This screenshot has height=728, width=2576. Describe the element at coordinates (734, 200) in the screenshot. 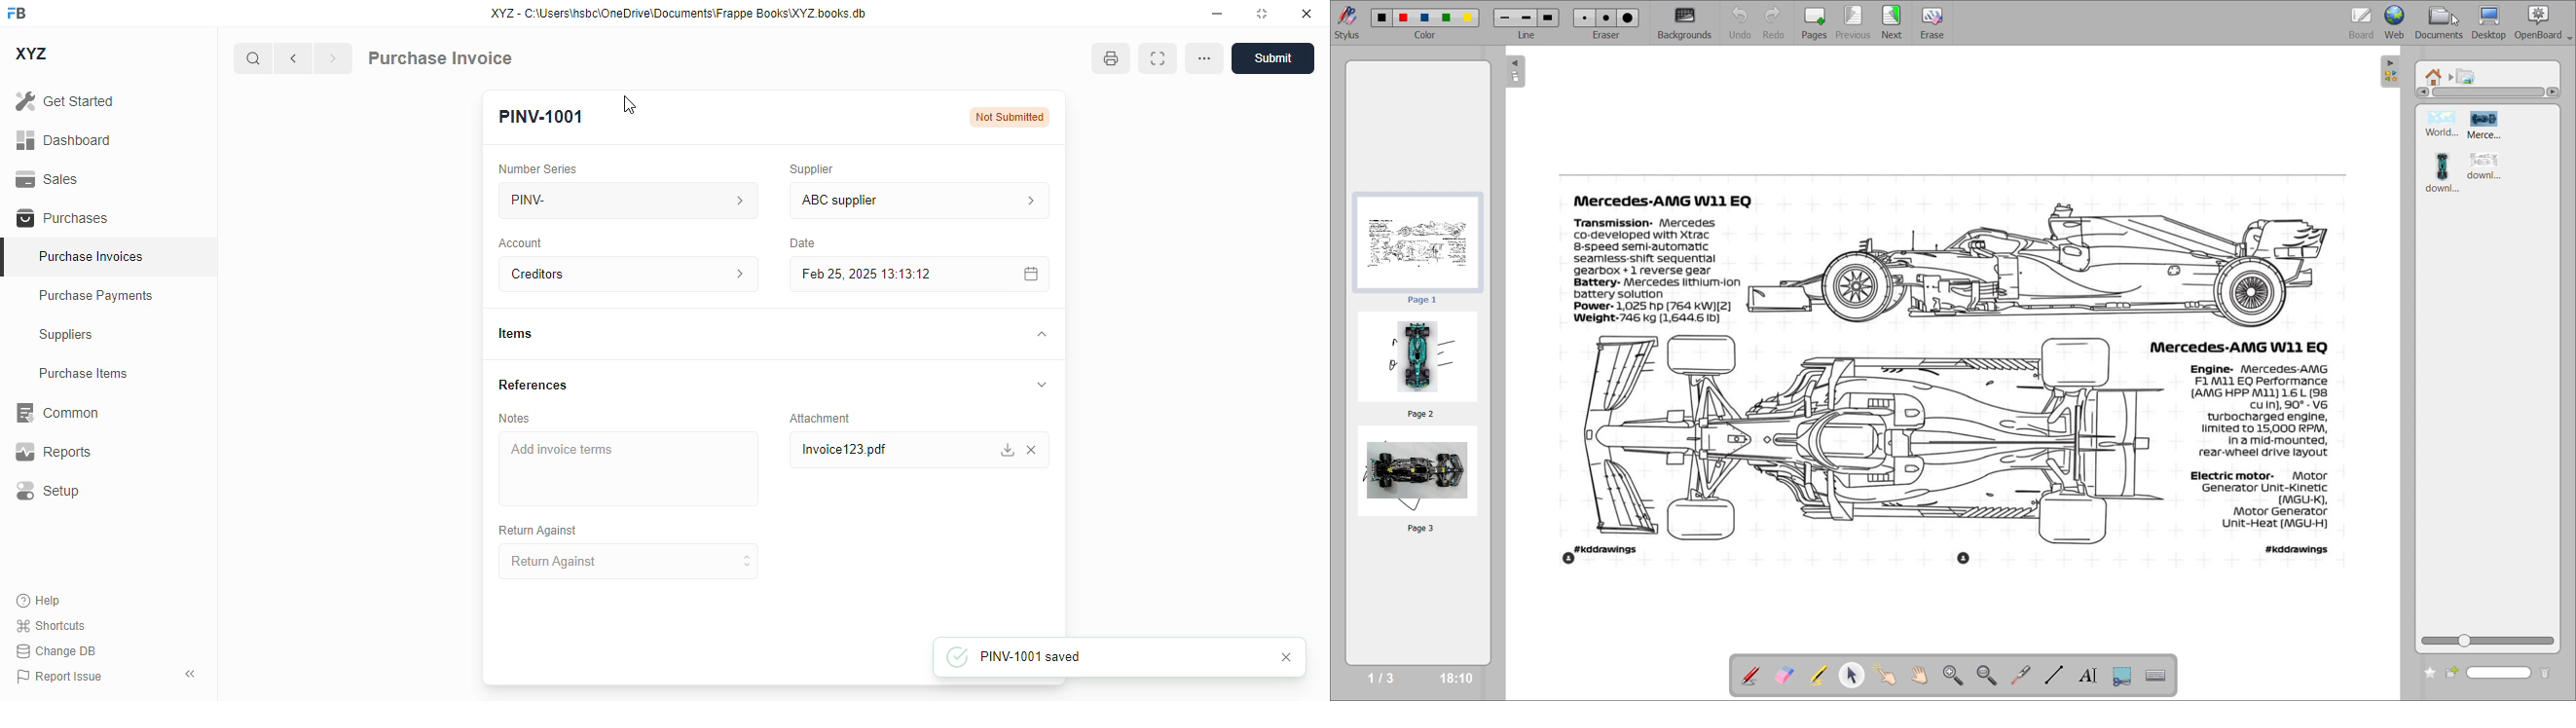

I see `number series information` at that location.